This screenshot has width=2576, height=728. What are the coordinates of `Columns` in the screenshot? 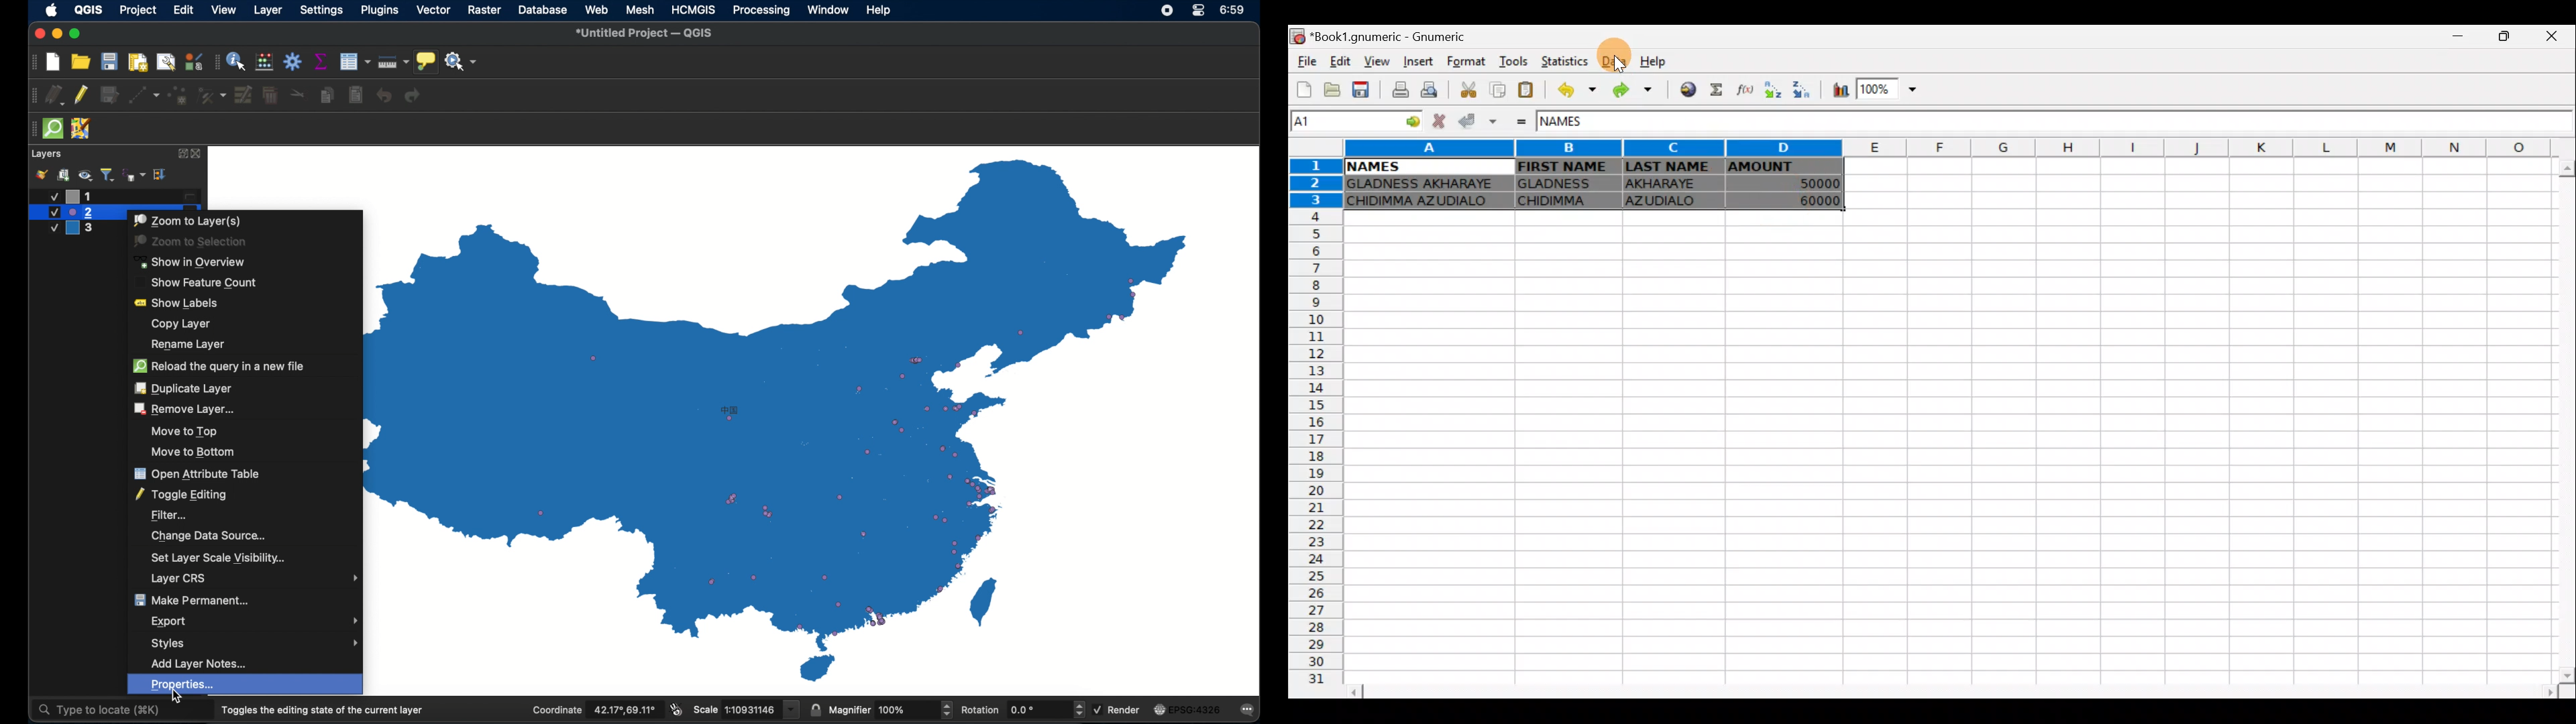 It's located at (1959, 148).